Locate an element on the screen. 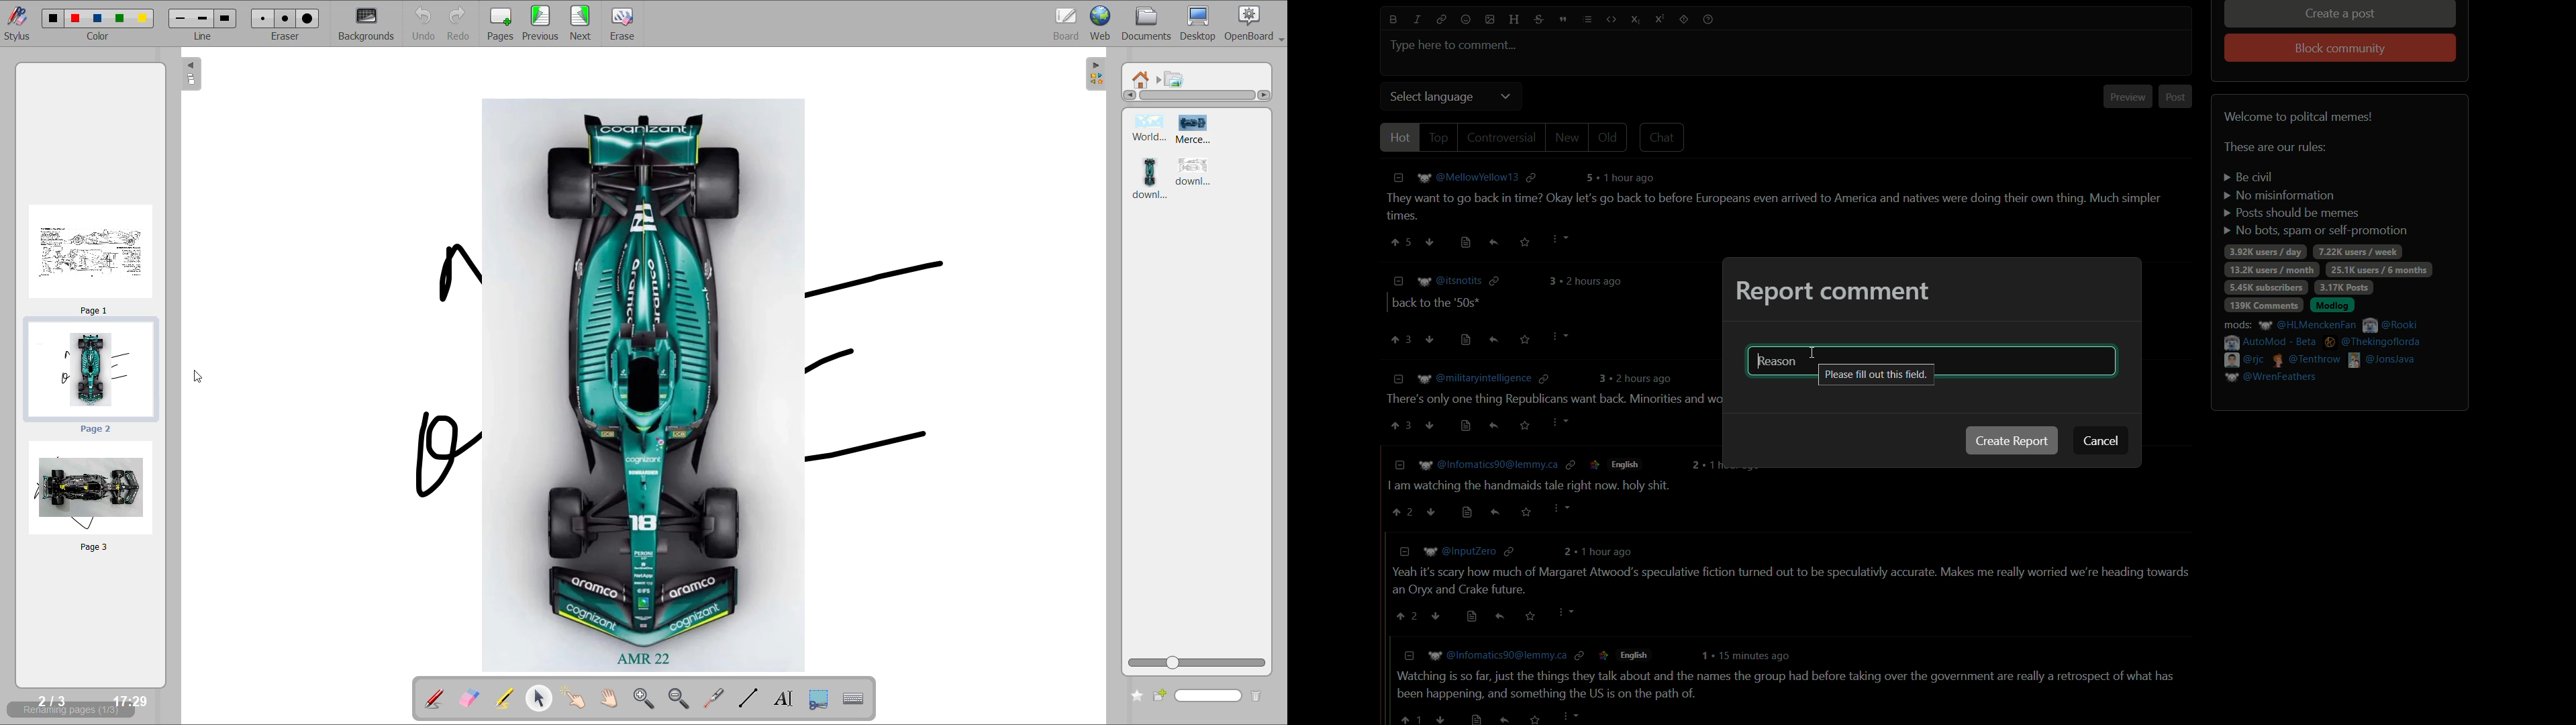  upvote is located at coordinates (1401, 338).